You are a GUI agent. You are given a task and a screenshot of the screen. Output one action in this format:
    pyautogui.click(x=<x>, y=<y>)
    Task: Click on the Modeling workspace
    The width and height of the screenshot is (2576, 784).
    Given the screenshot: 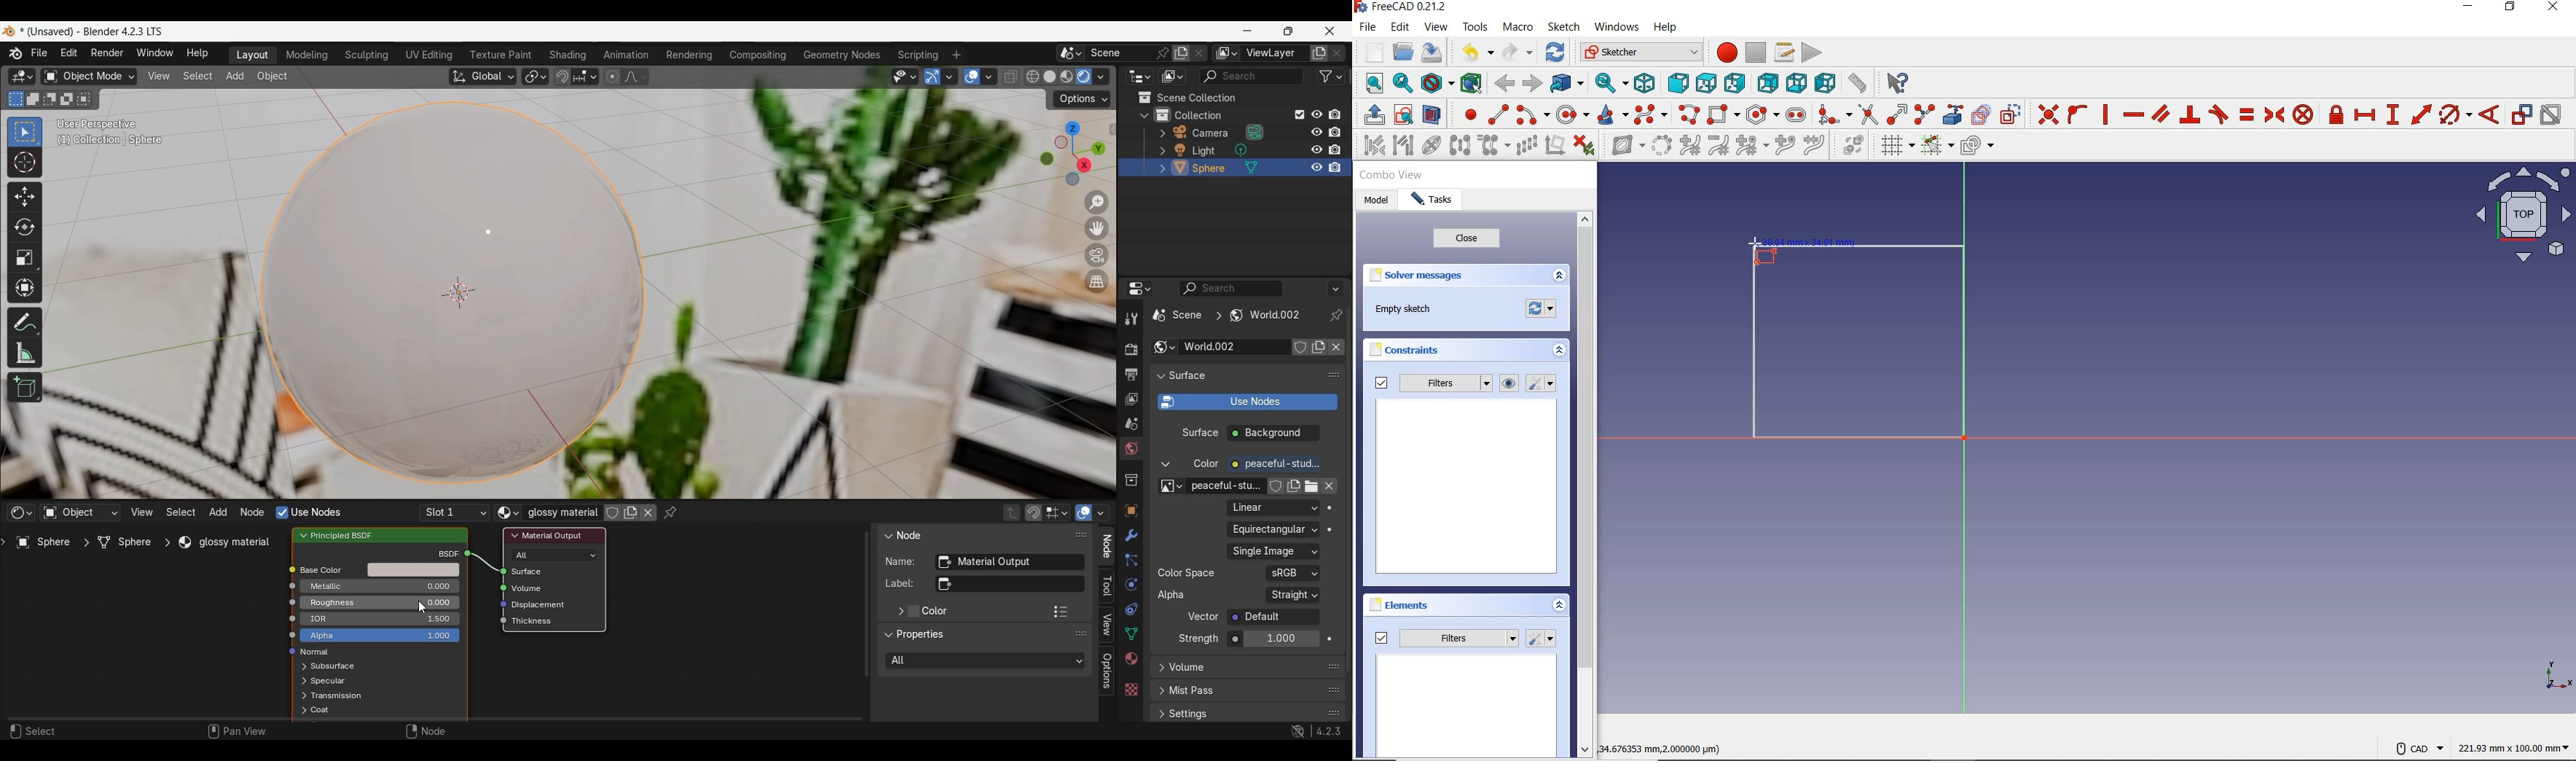 What is the action you would take?
    pyautogui.click(x=308, y=55)
    